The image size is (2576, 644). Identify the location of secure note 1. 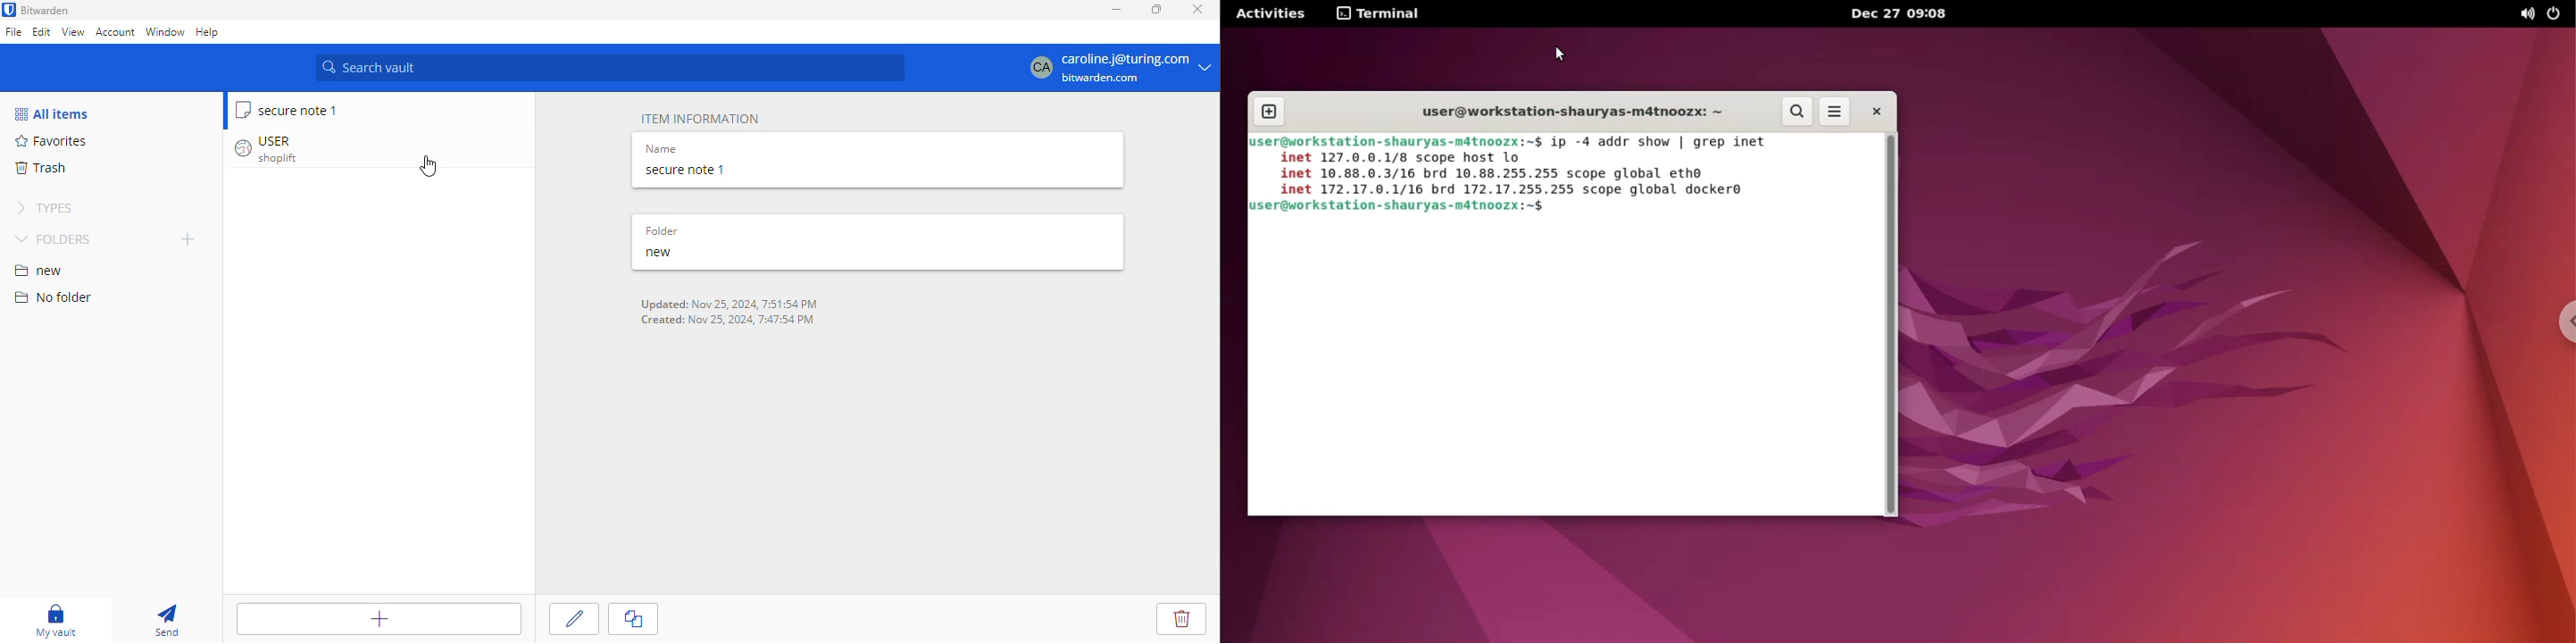
(296, 110).